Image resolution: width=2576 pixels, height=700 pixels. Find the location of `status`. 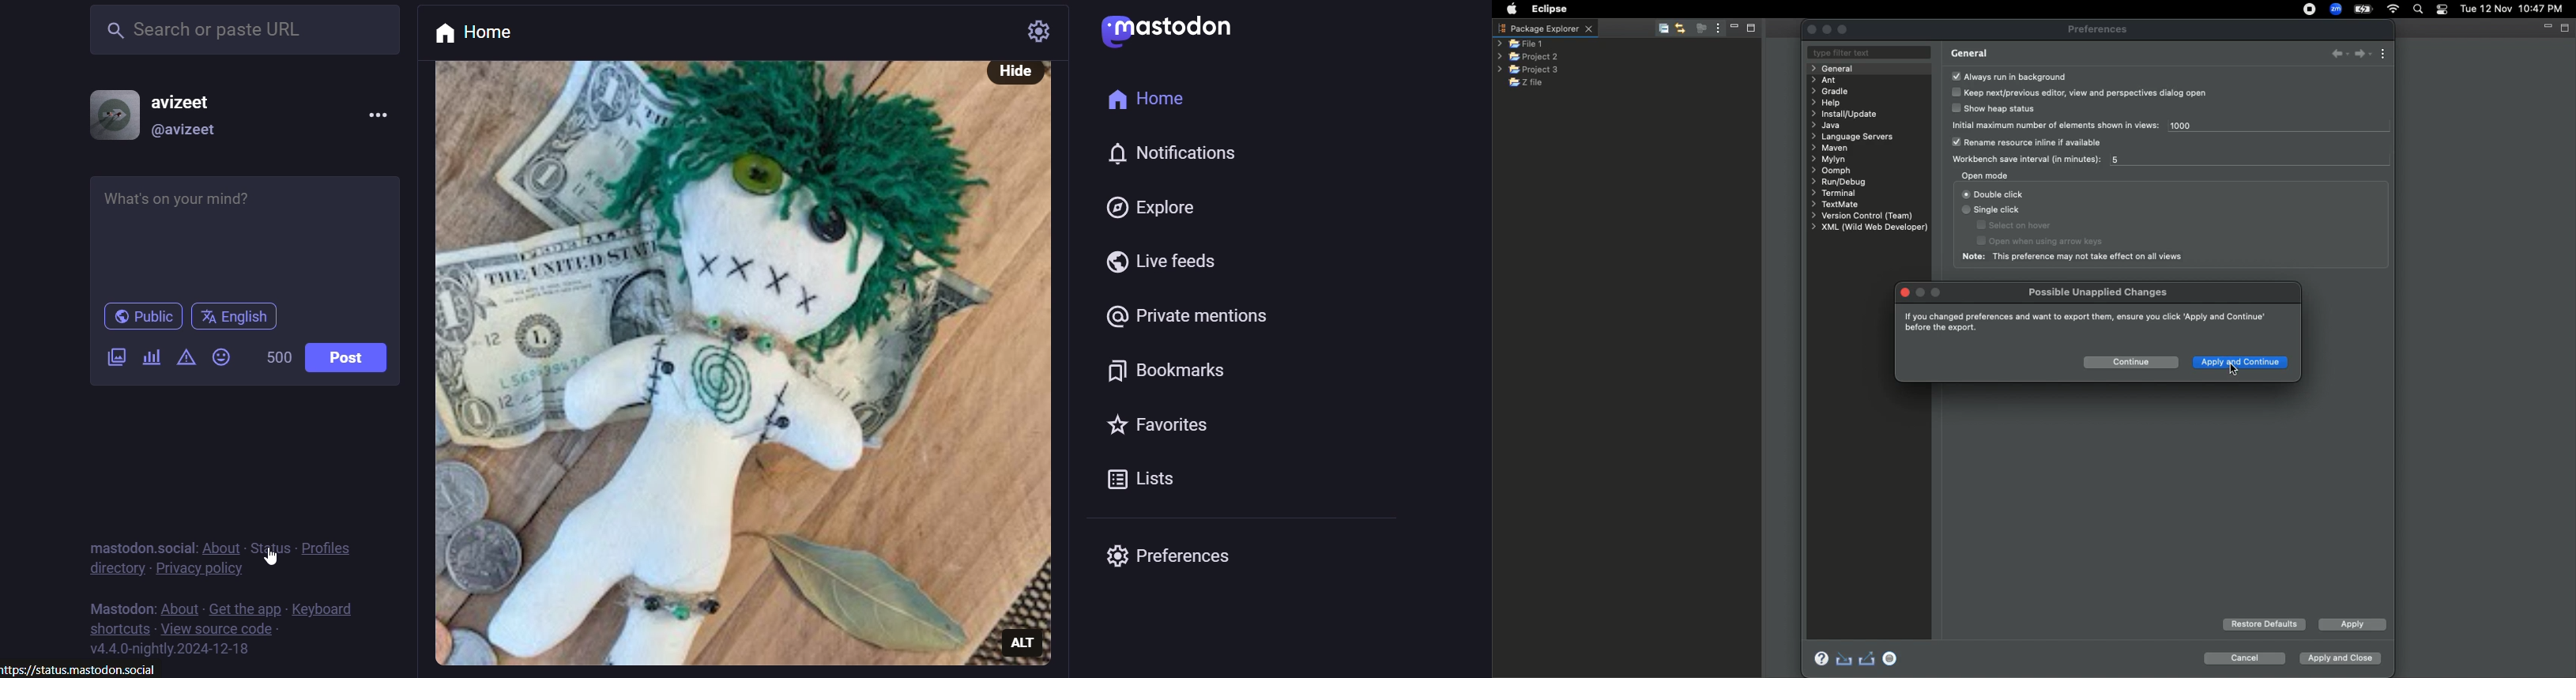

status is located at coordinates (267, 542).